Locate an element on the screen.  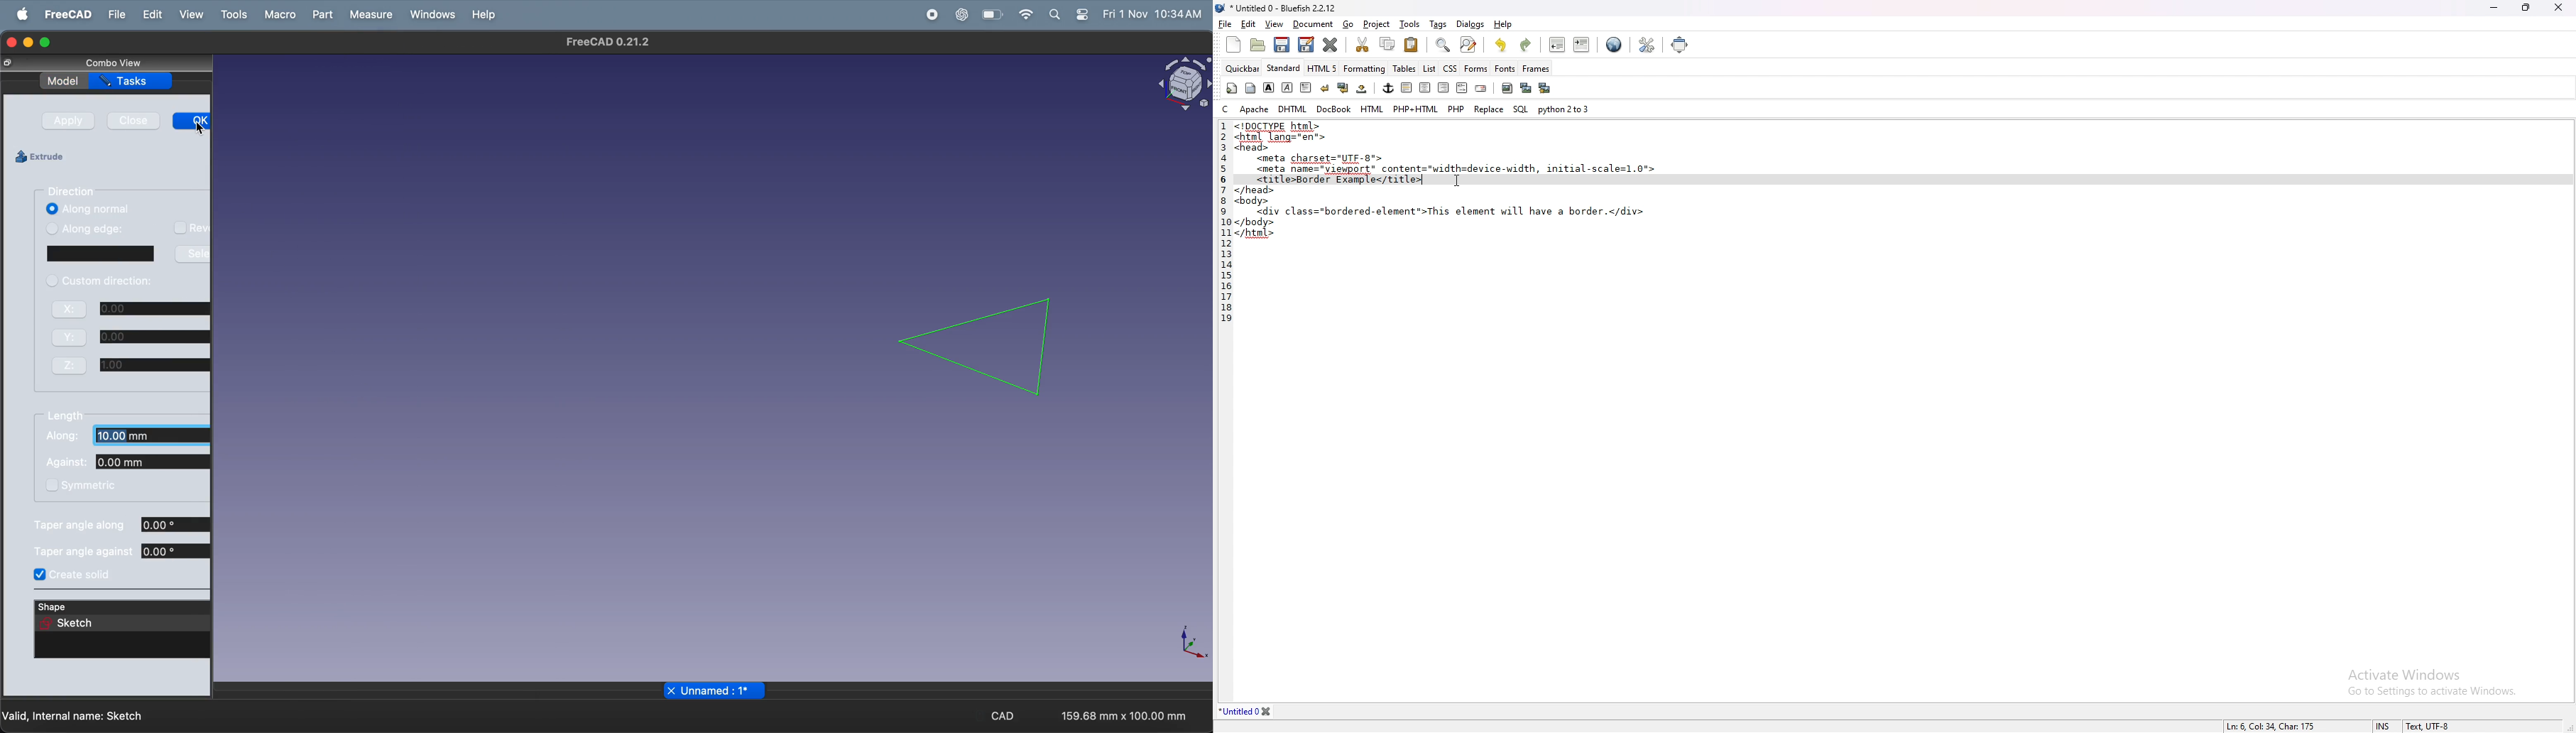
Fri 1 Nov 10:34 AM is located at coordinates (1153, 14).